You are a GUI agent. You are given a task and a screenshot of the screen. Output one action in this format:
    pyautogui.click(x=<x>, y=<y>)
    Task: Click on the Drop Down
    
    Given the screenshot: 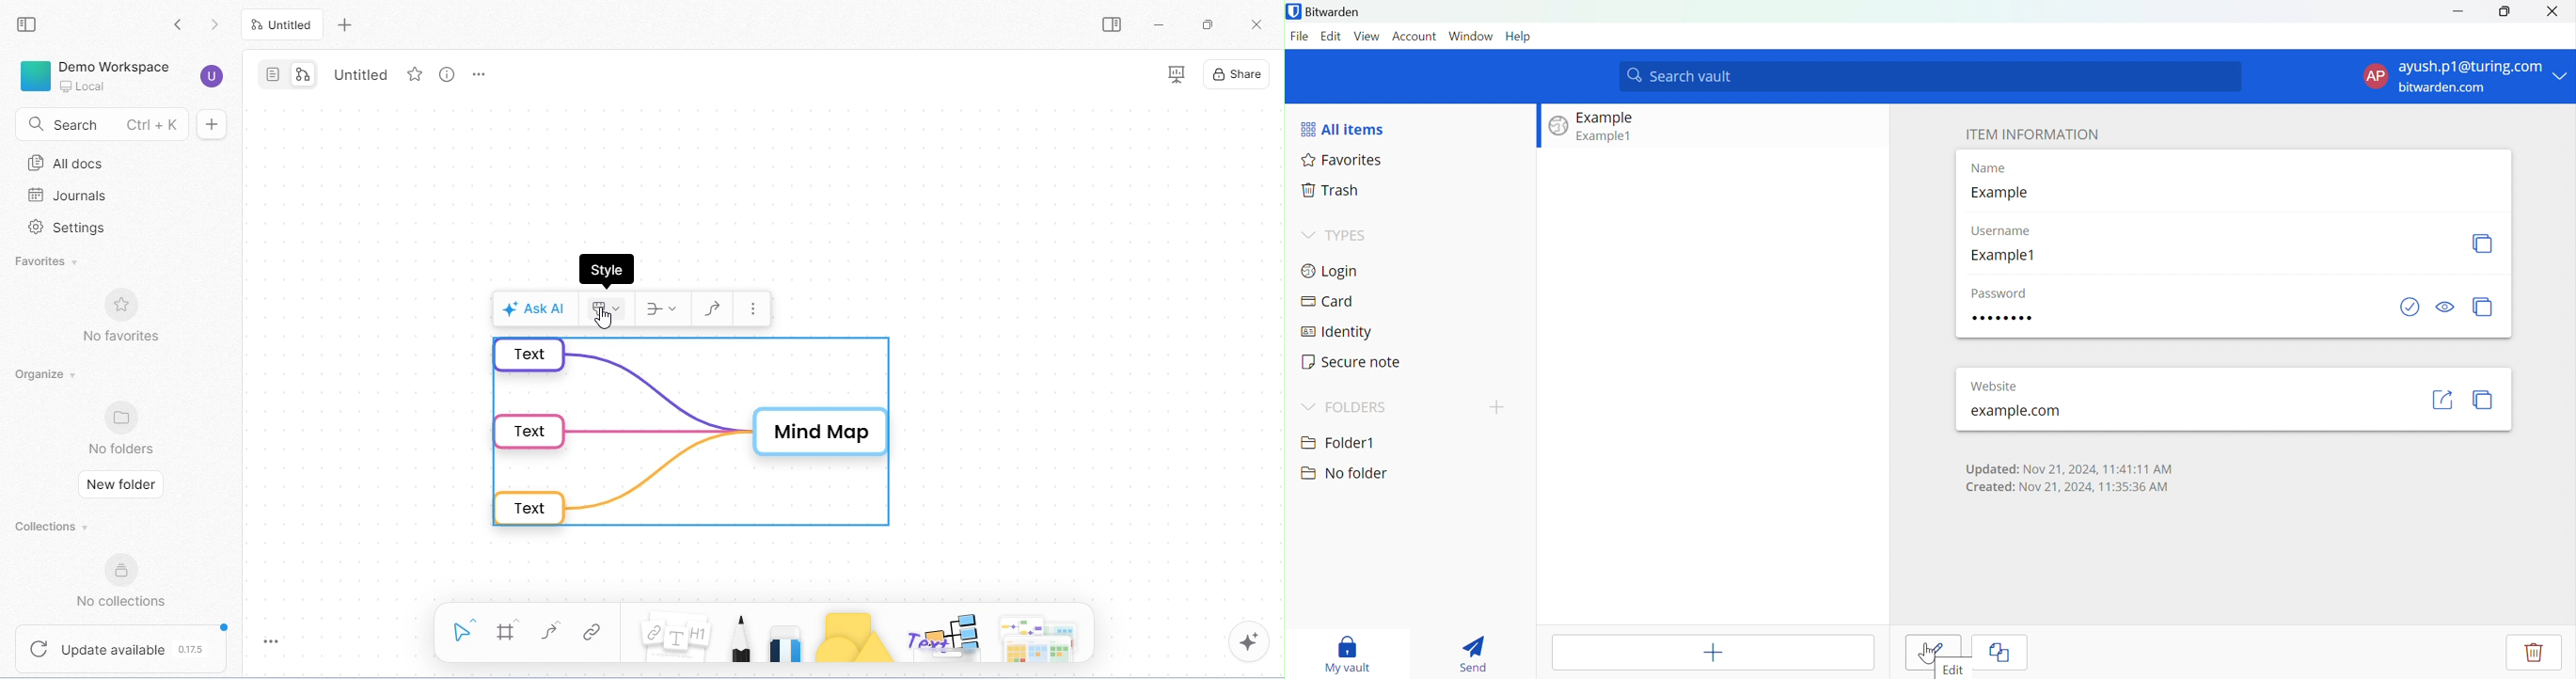 What is the action you would take?
    pyautogui.click(x=1306, y=234)
    